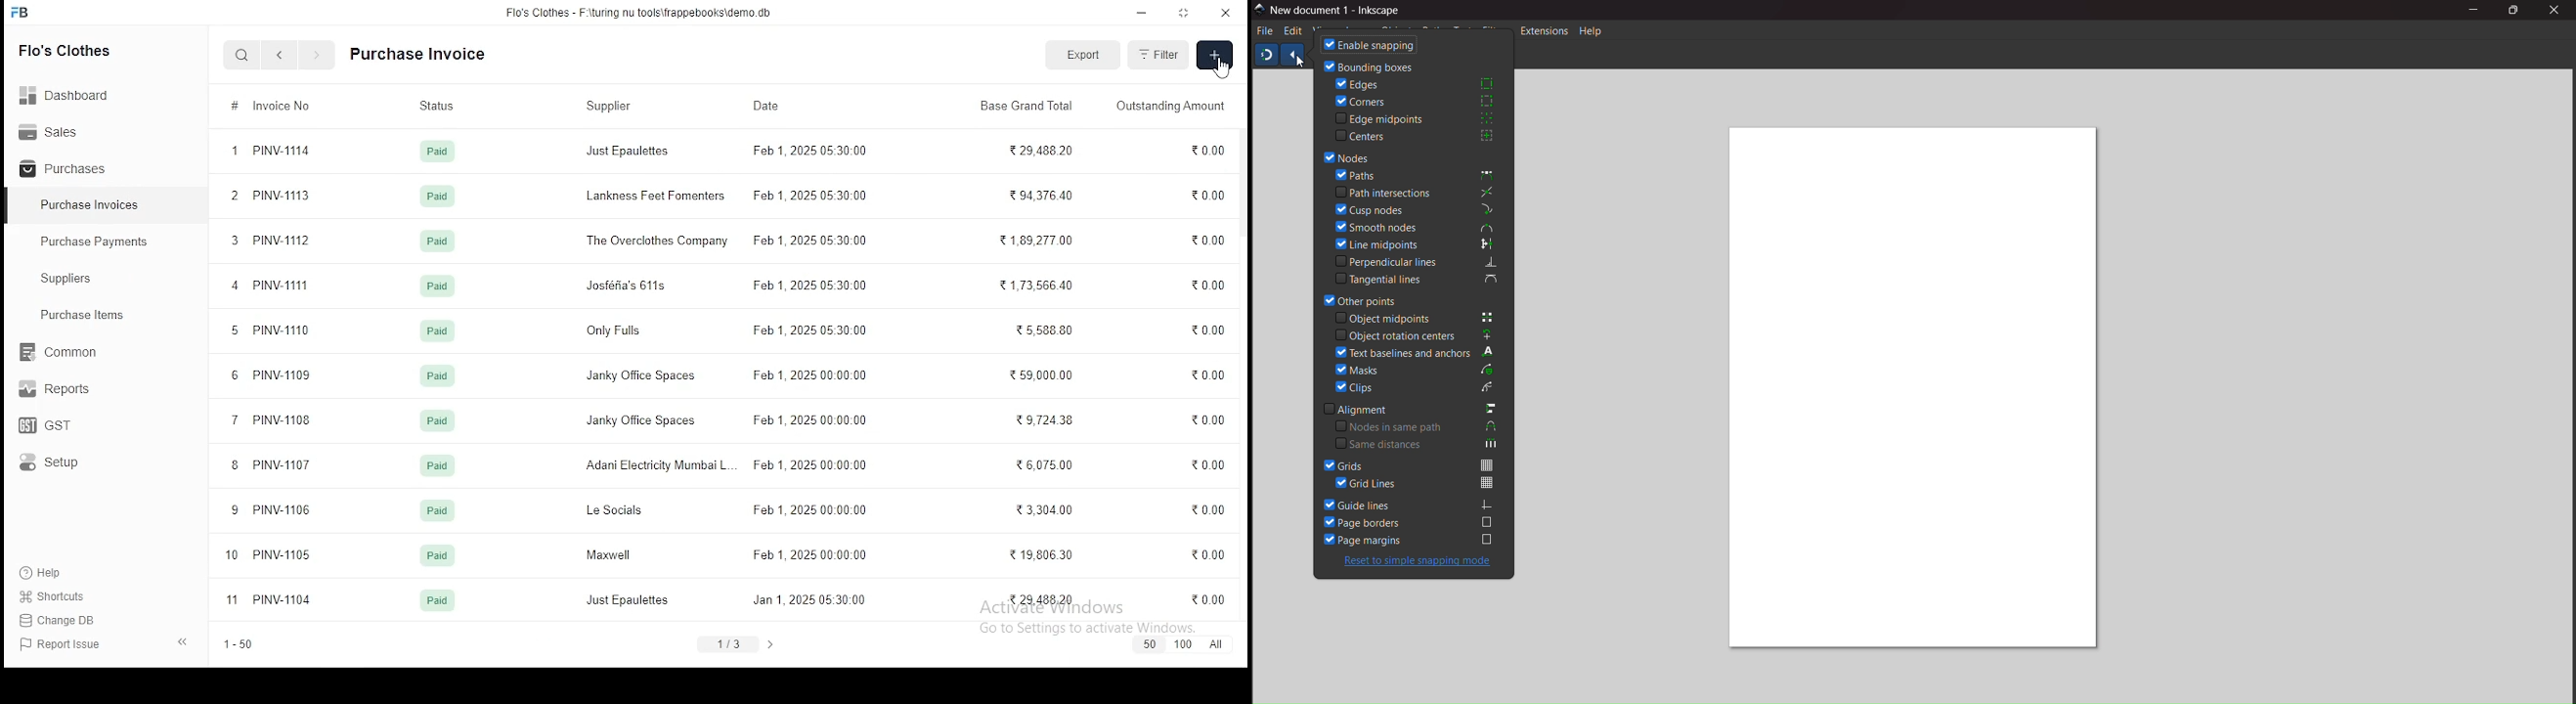 The width and height of the screenshot is (2576, 728). I want to click on 4, so click(235, 286).